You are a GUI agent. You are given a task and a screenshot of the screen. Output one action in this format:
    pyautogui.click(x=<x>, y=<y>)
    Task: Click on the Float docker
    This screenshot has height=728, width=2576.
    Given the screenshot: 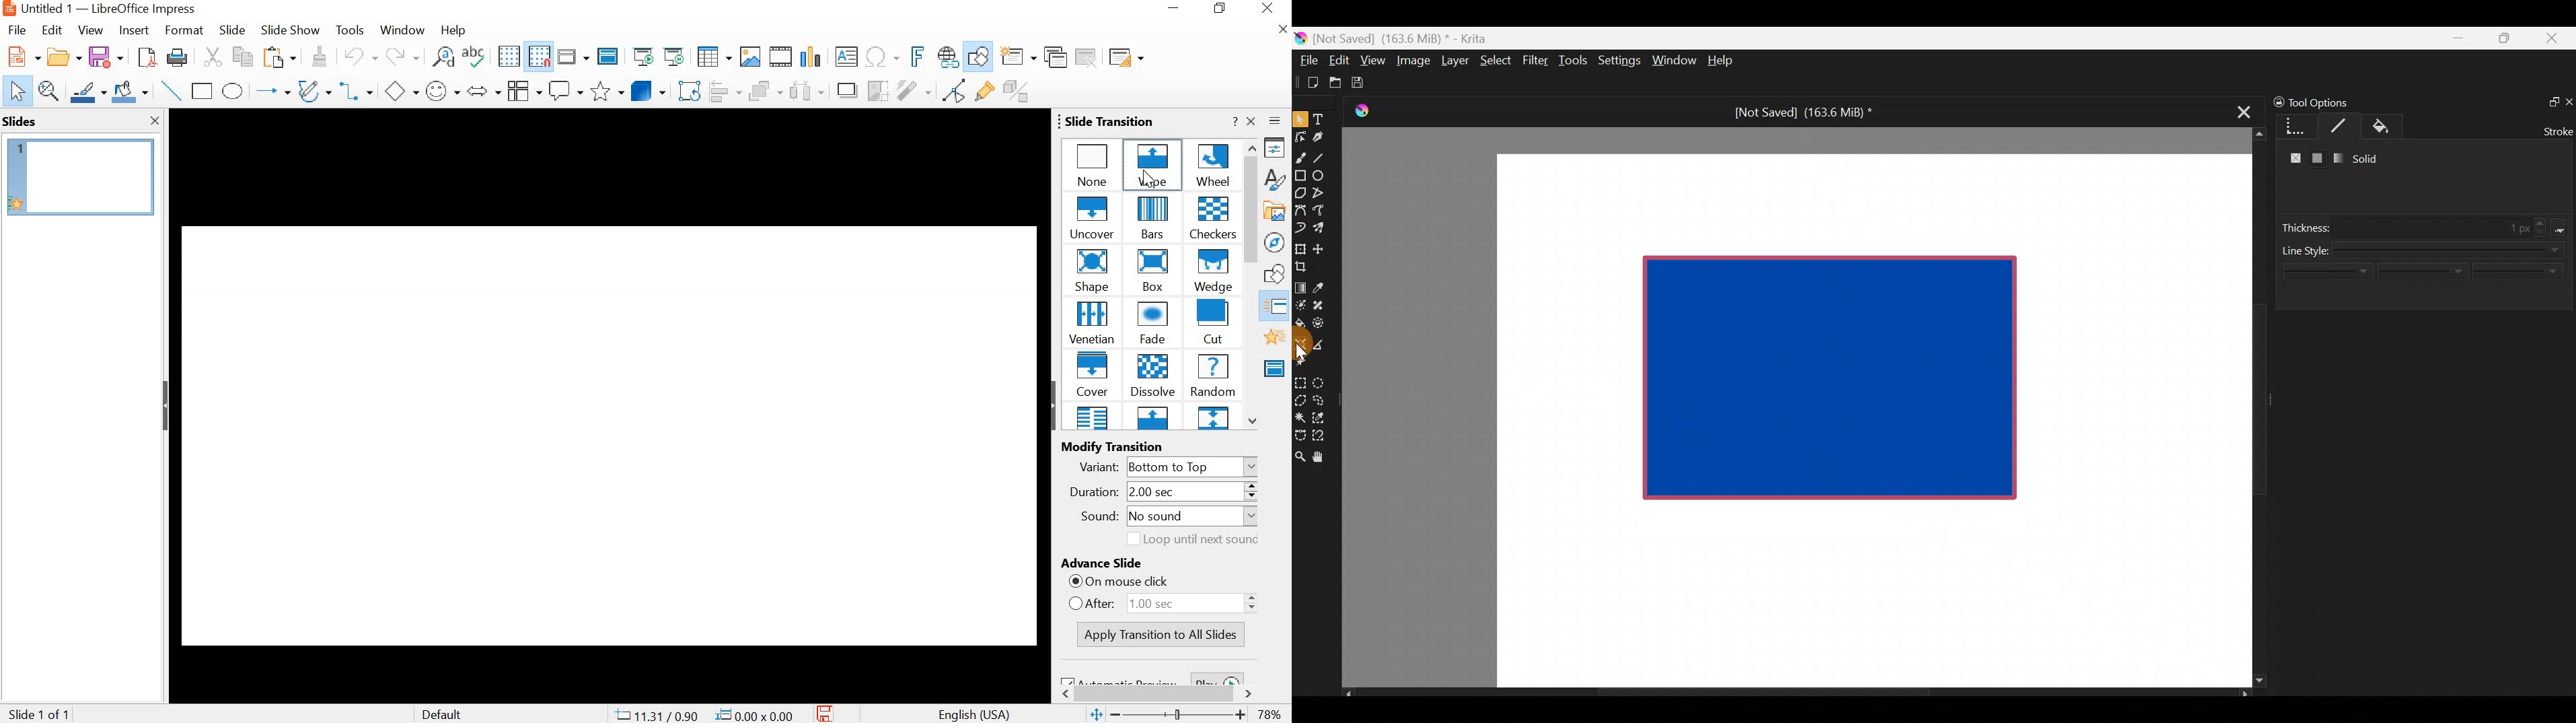 What is the action you would take?
    pyautogui.click(x=2548, y=100)
    